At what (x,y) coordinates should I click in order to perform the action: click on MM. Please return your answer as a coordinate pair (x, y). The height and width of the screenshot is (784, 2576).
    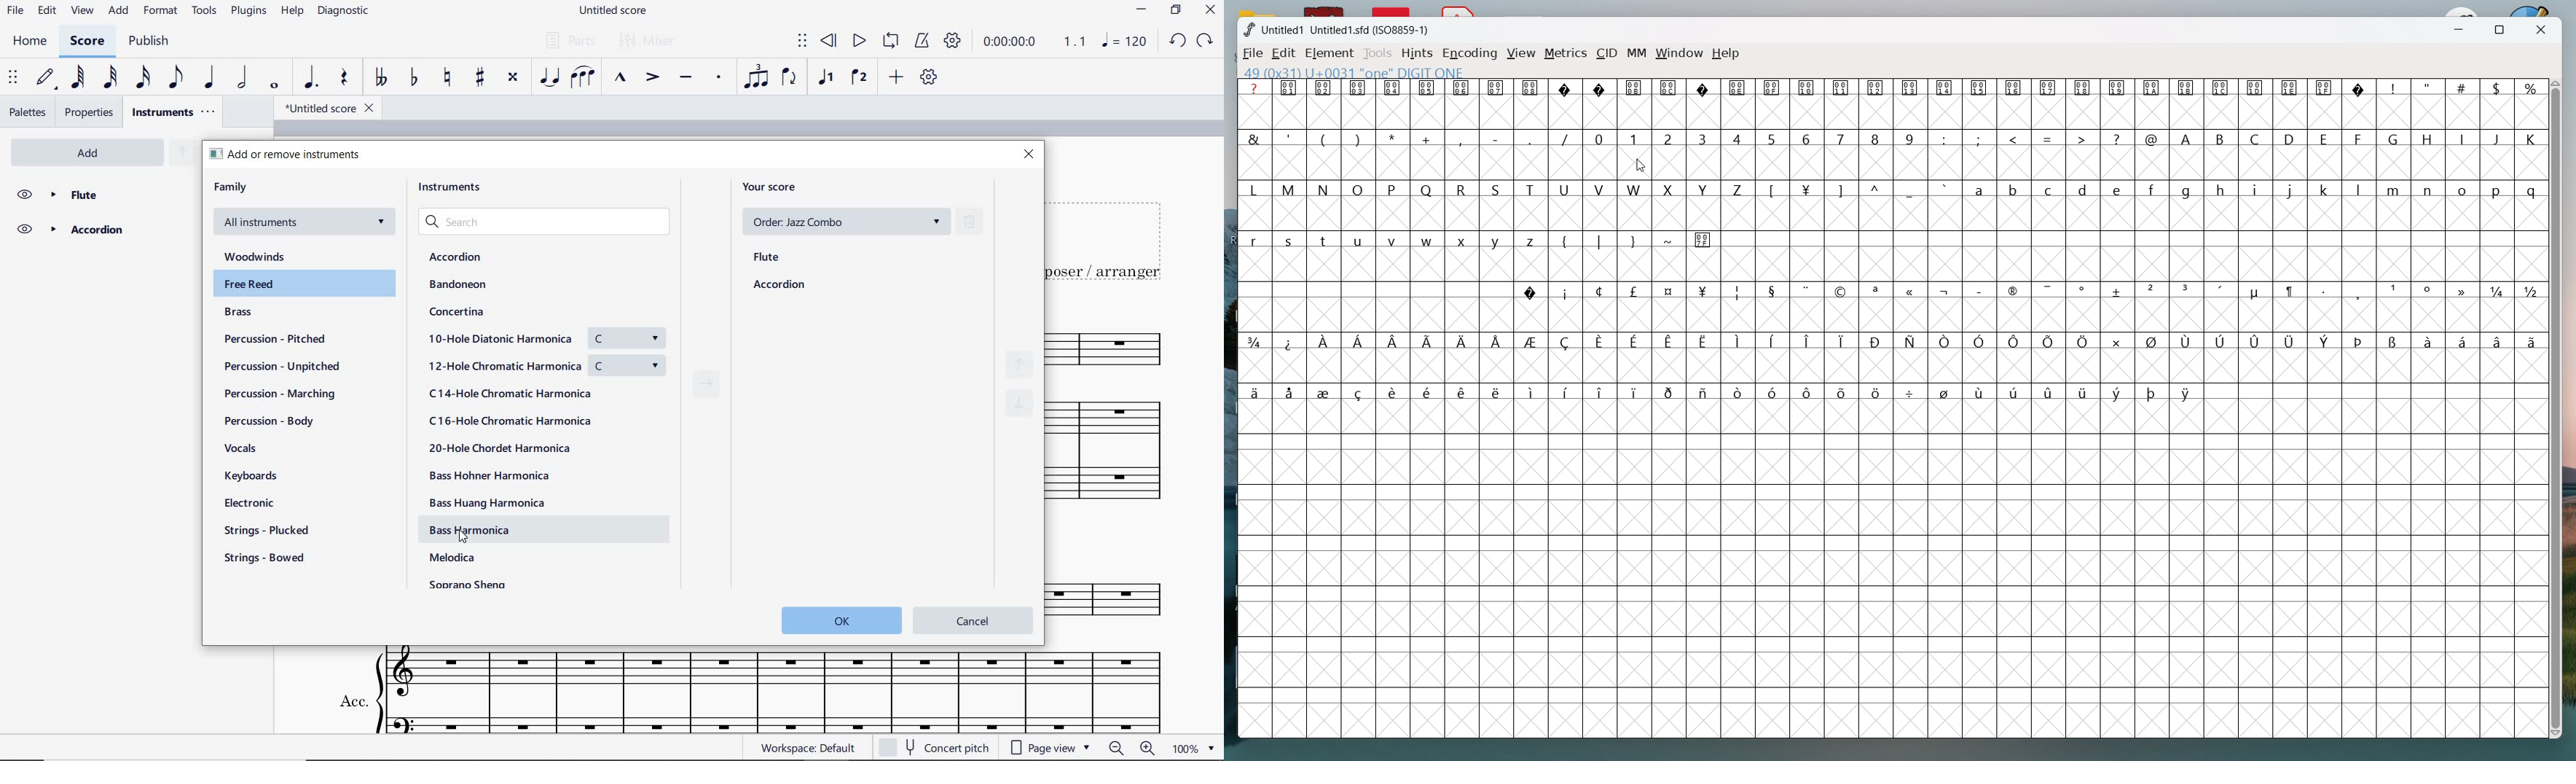
    Looking at the image, I should click on (1637, 54).